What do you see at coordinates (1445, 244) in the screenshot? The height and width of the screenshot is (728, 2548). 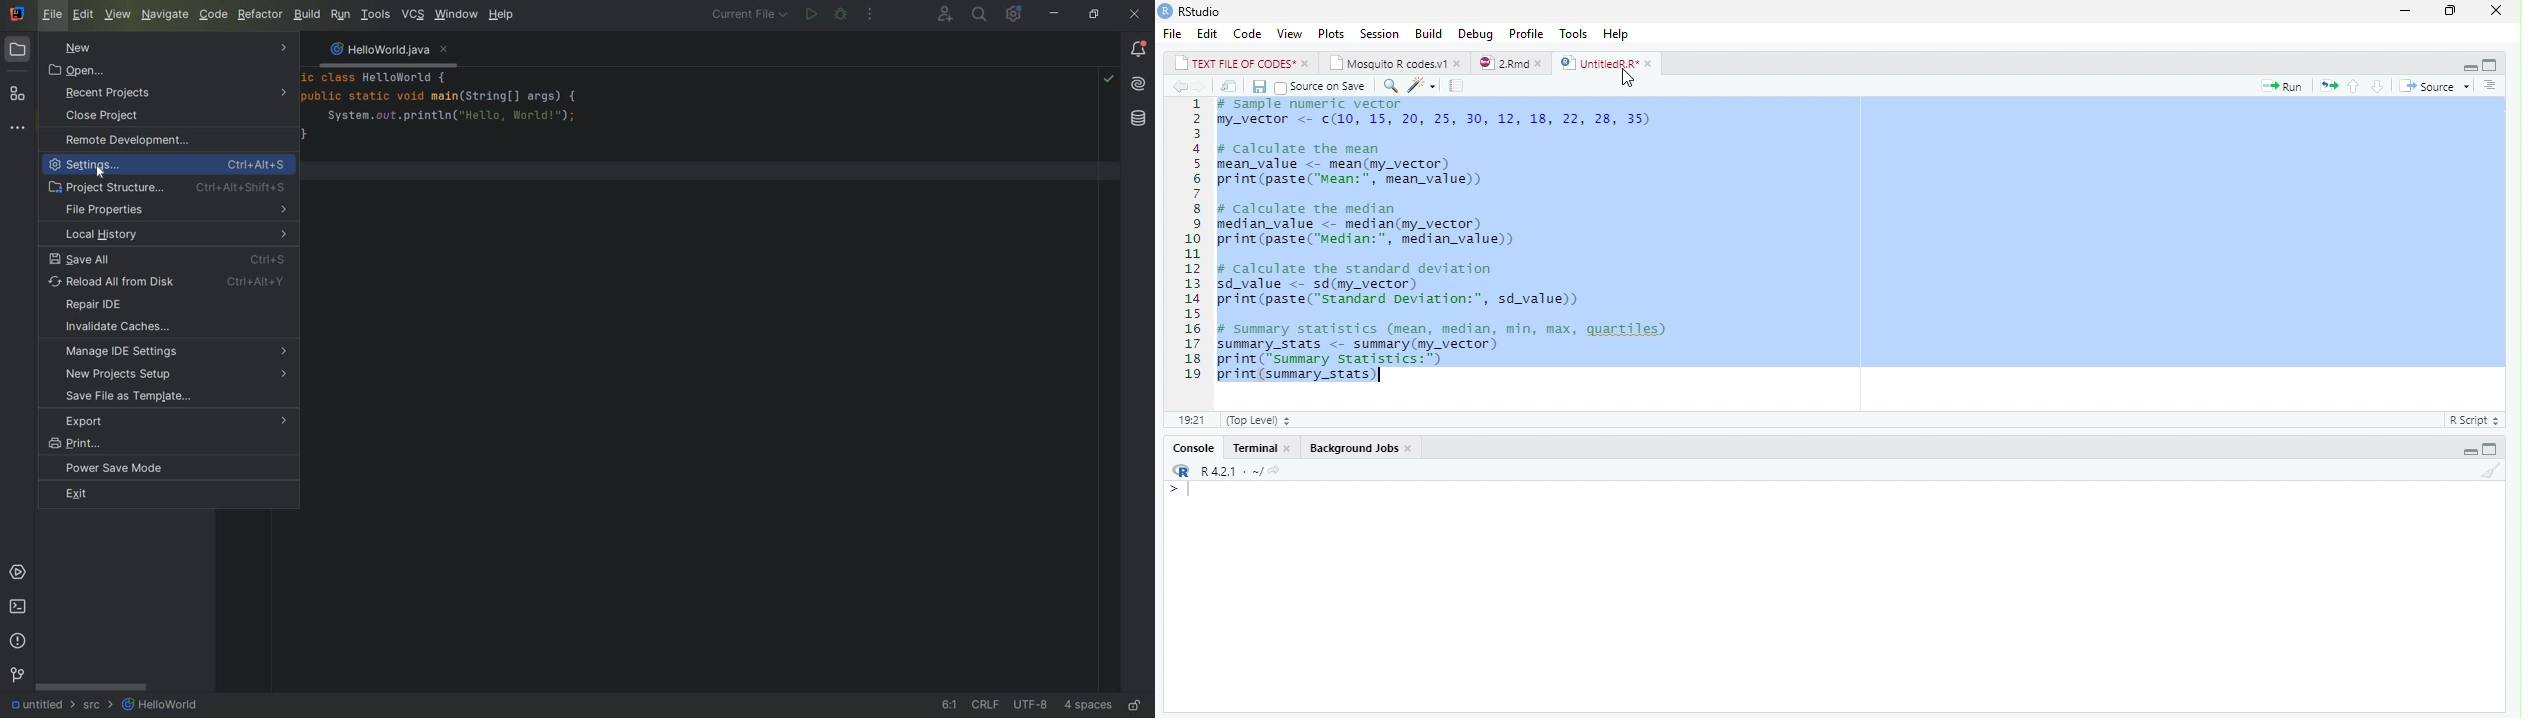 I see `# Sample numeric vector my_vector <- c(10, 15, 20, 25, 30, 12, 18, 22, 28, 35)# Calculate the meannean_value <- mean (my_vector)print (paste("Mean:", mean_value))# Calculate the mediannedian_value <- median(ny_vector)print (paste("Median:”, median_value))# Calculate the standard deviationsd_value <- sd(my_vector)print (paste("standard Deviation:", sd_value))# summary statistics (mean, median, min, max, quartiles)summary_stats <- summary (my_vector)print (“Summary statistics: )print (sunmary_stats)` at bounding box center [1445, 244].